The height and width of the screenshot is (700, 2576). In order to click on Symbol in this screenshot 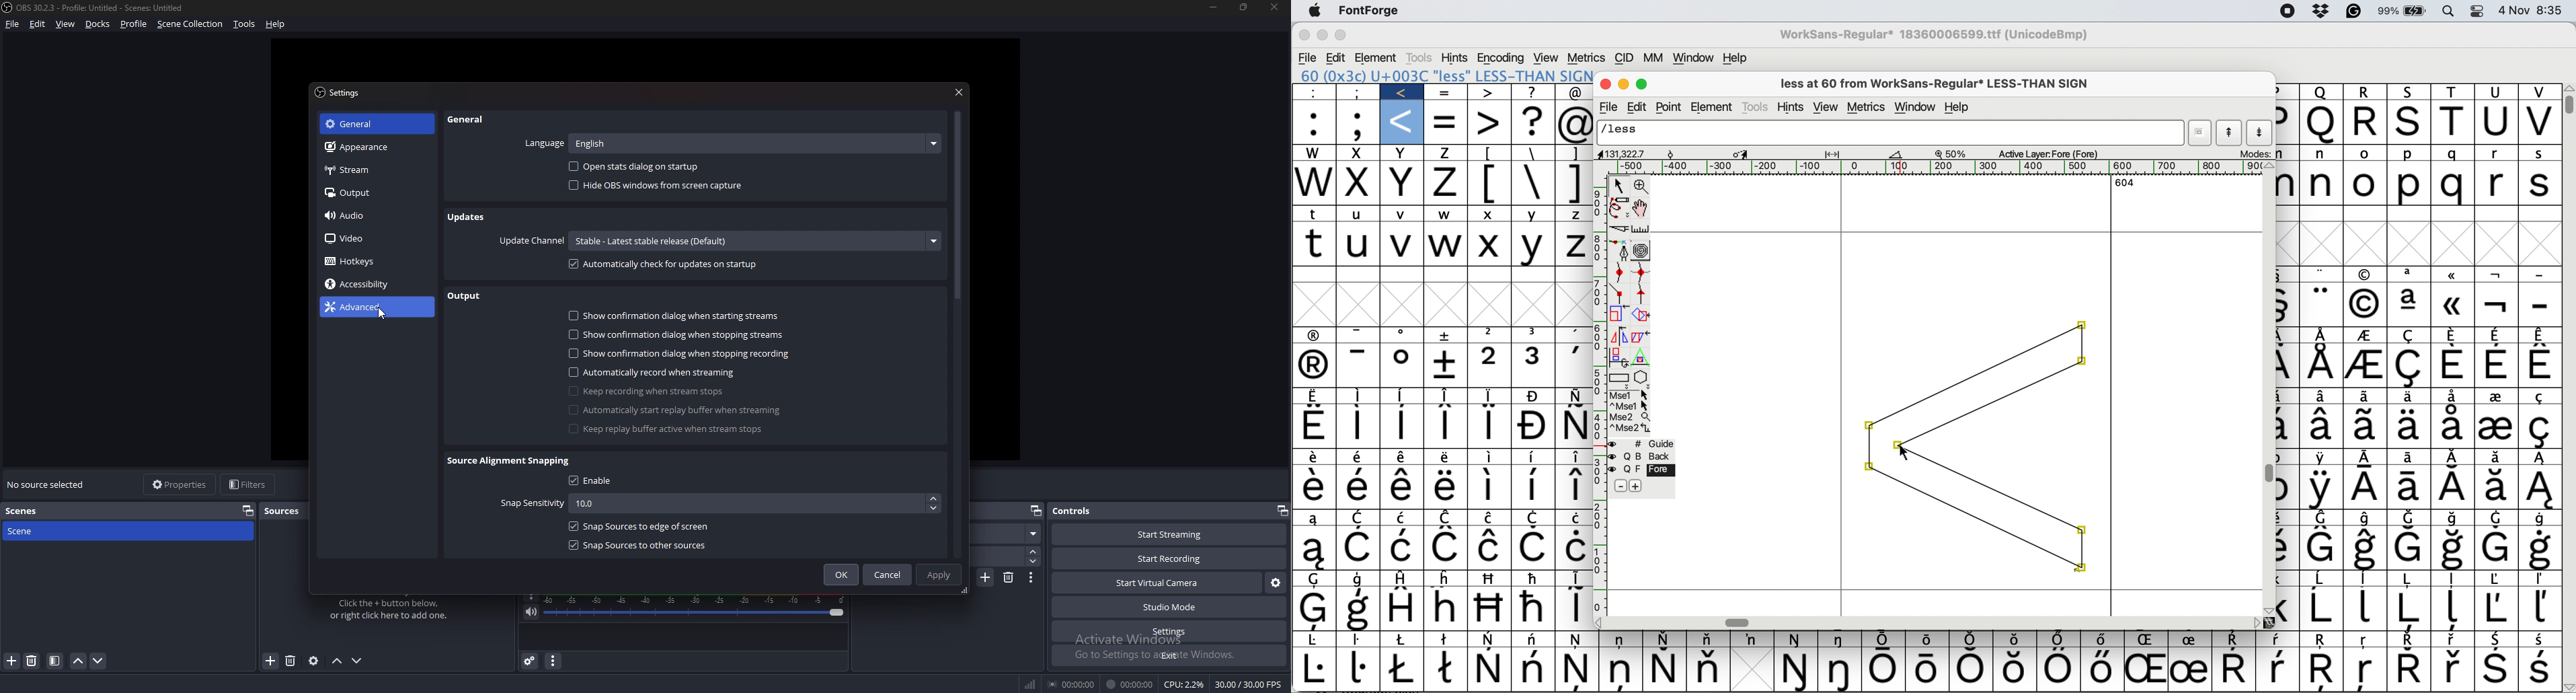, I will do `click(1362, 641)`.